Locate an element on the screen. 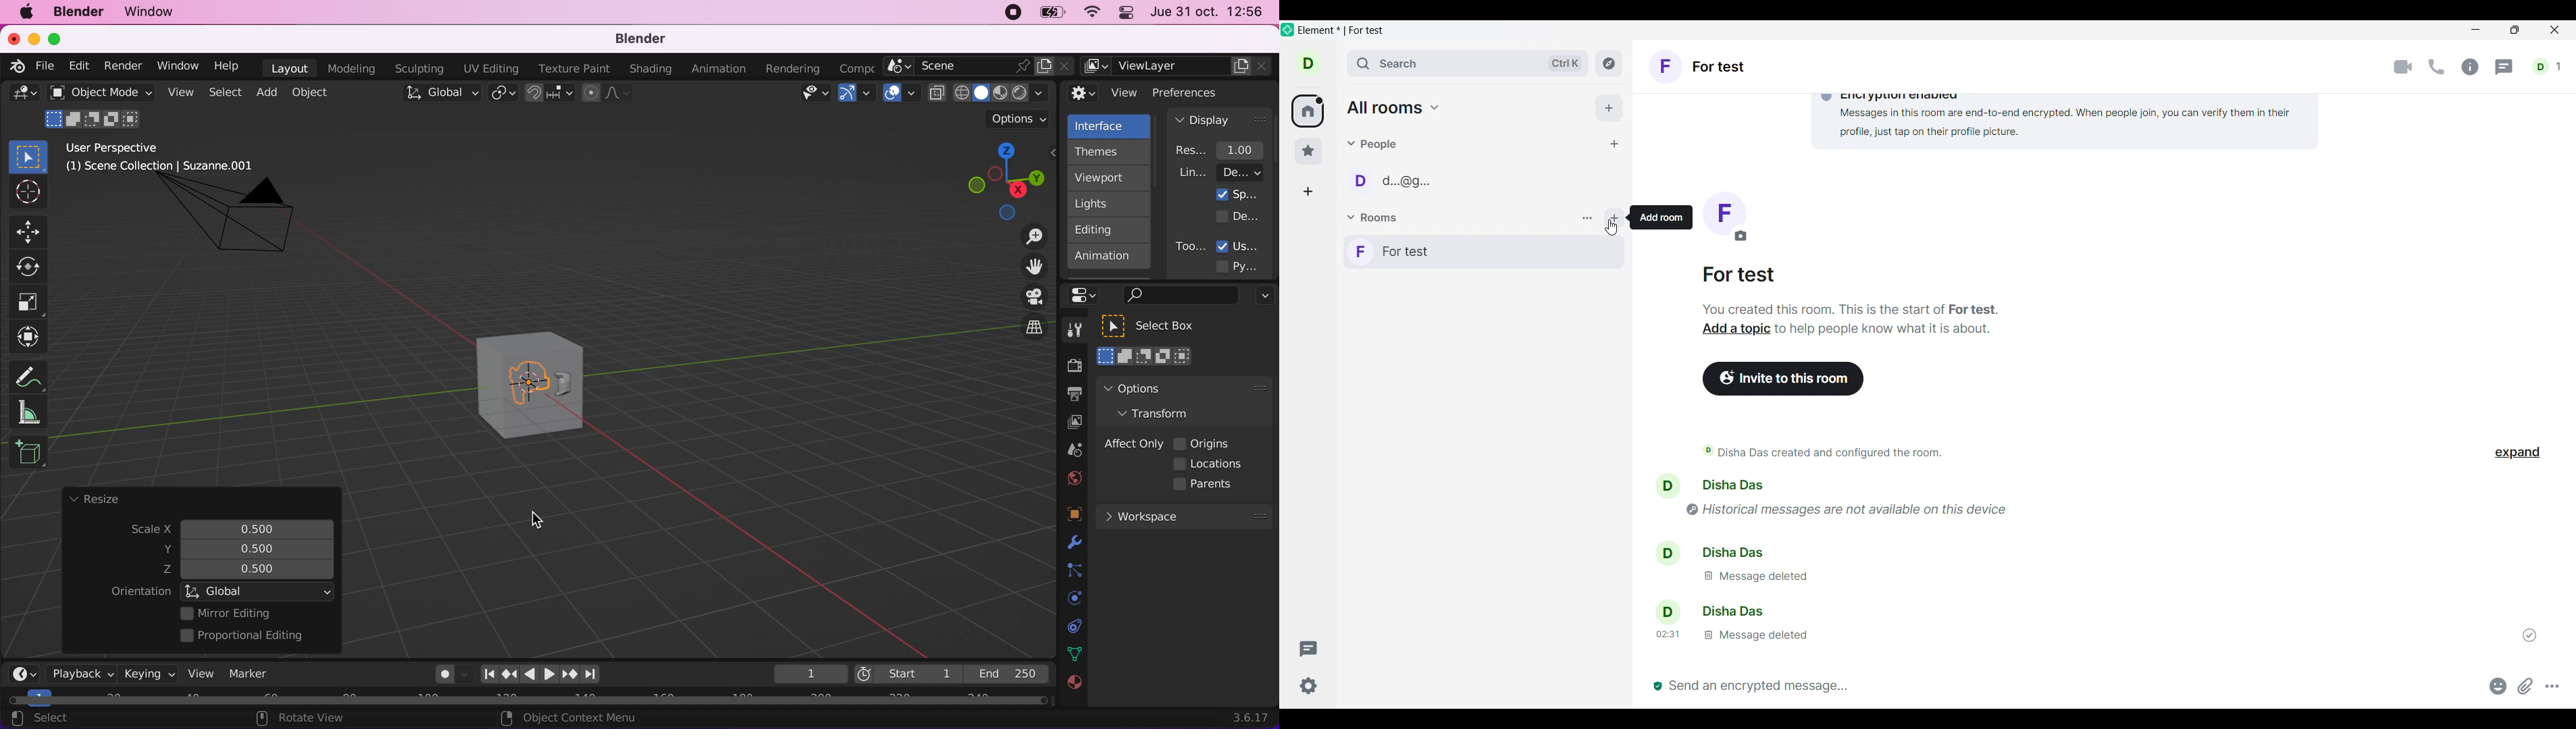  Invite to this room is located at coordinates (1783, 379).